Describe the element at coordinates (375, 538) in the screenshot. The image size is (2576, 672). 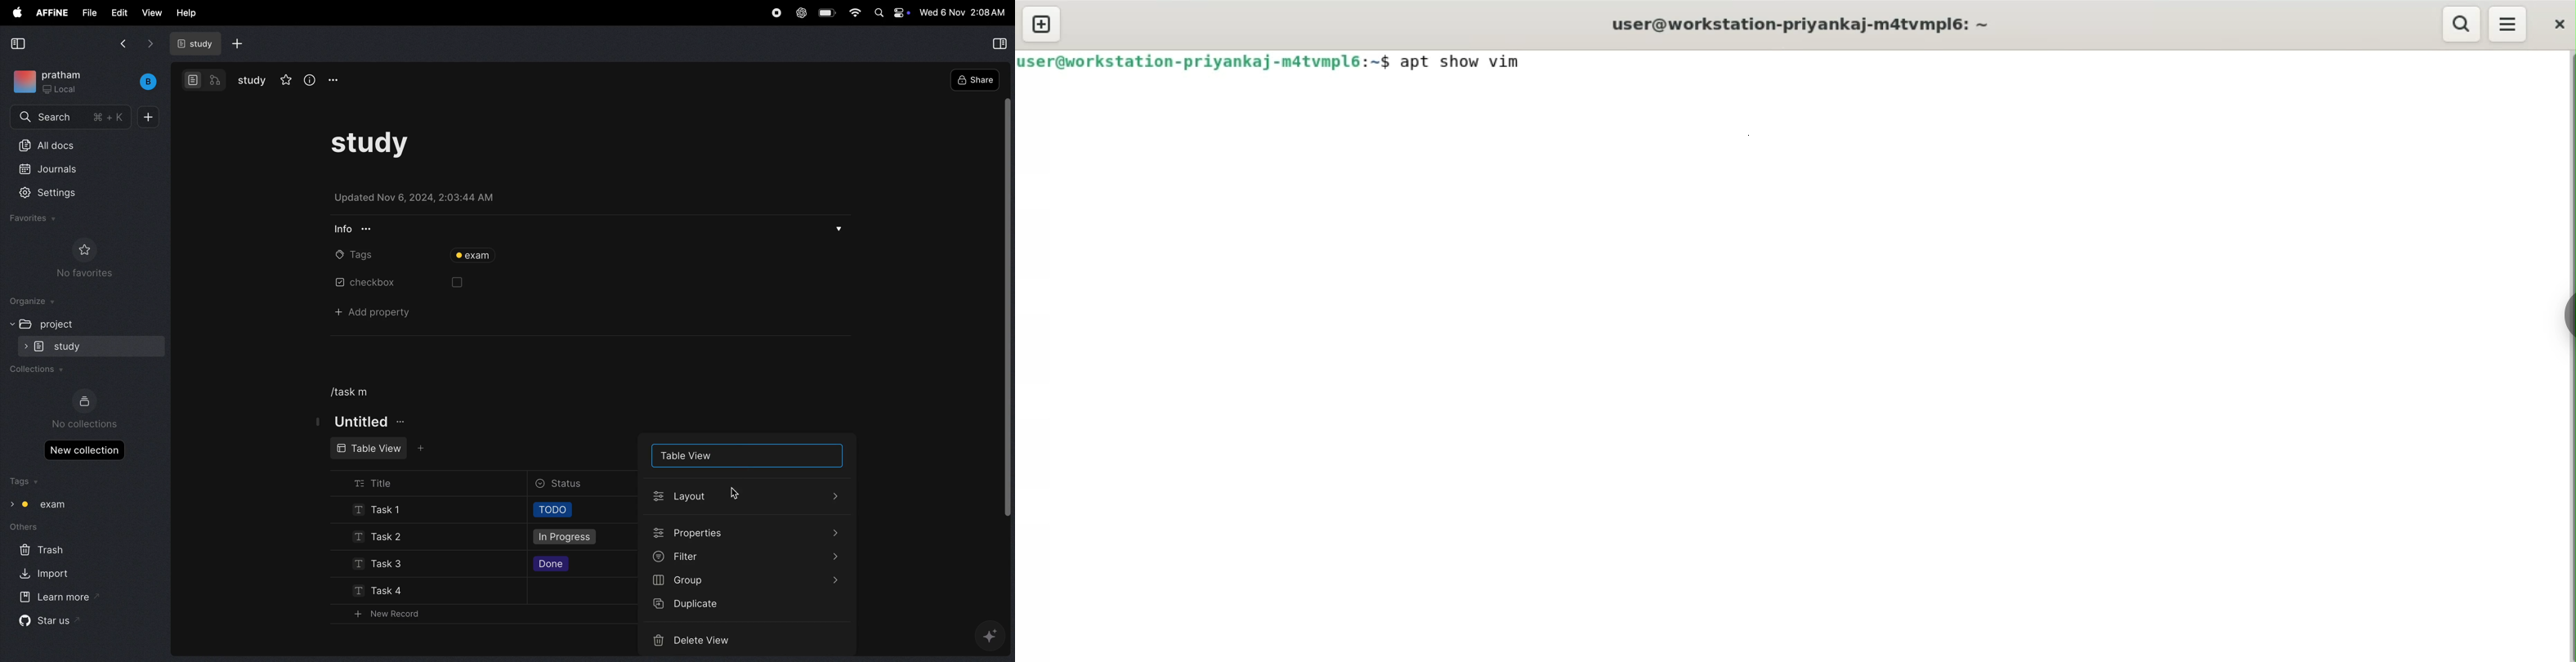
I see `task 2` at that location.